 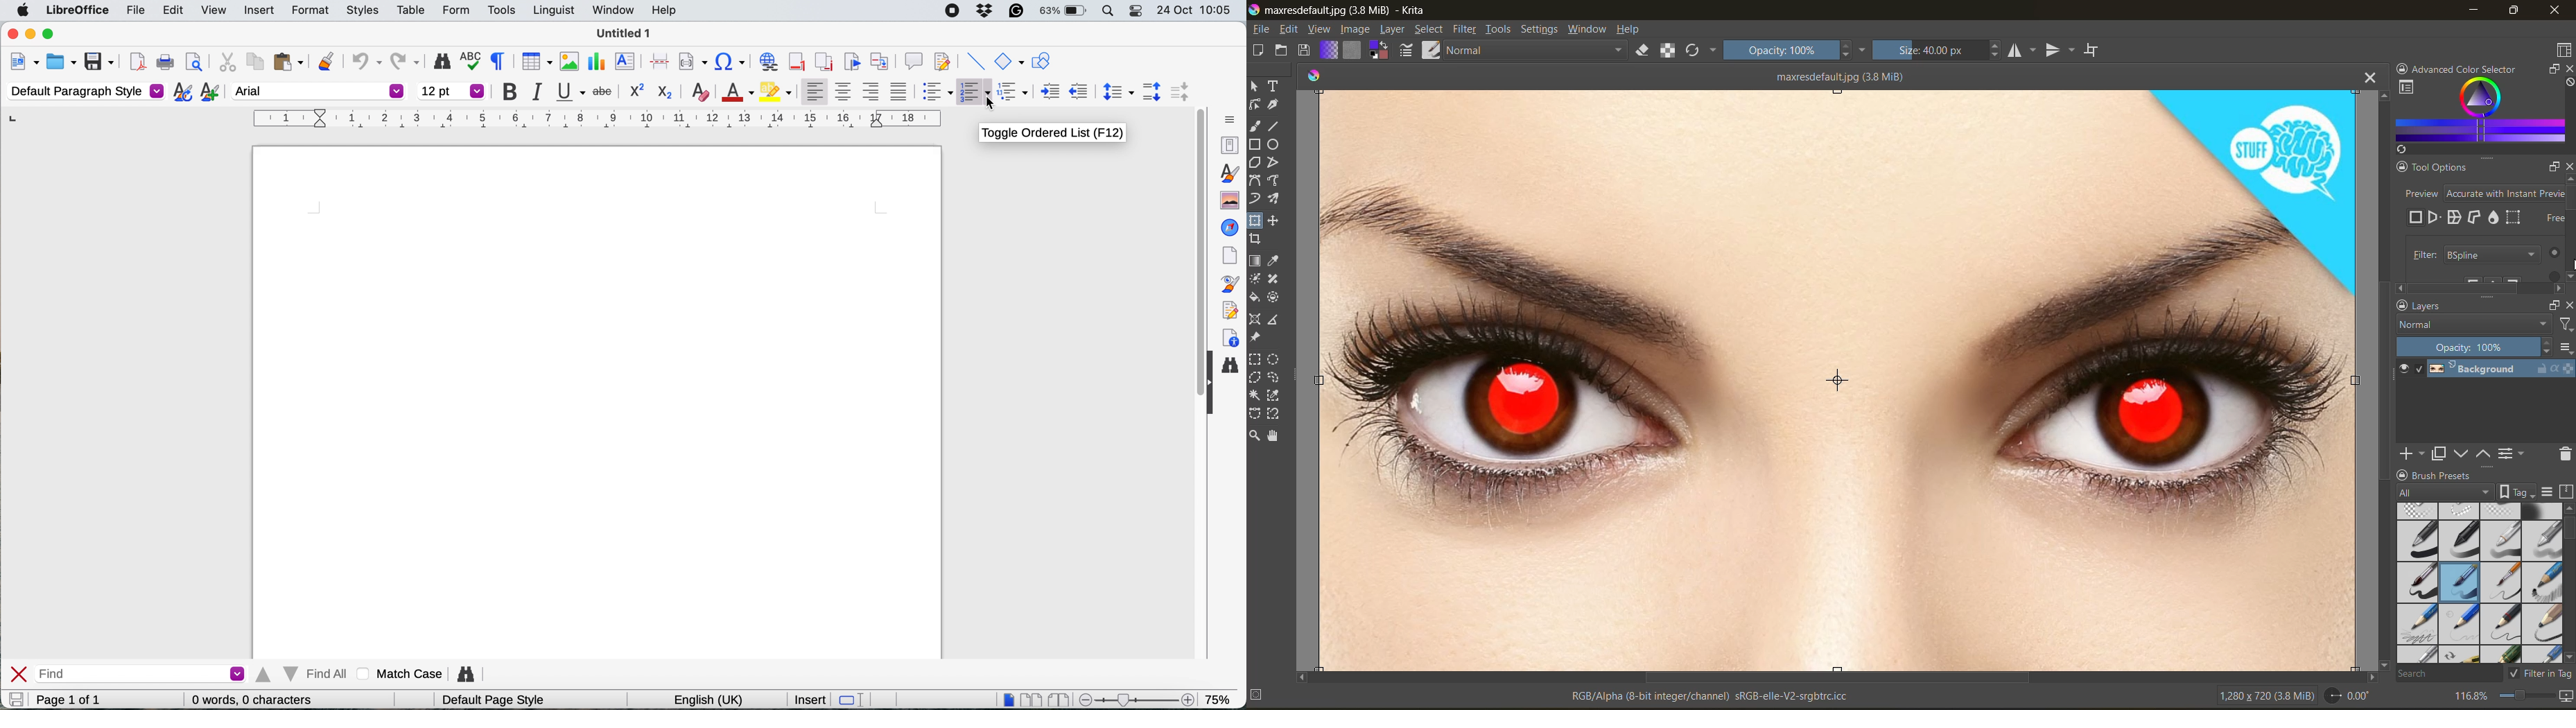 What do you see at coordinates (2564, 166) in the screenshot?
I see `close docker` at bounding box center [2564, 166].